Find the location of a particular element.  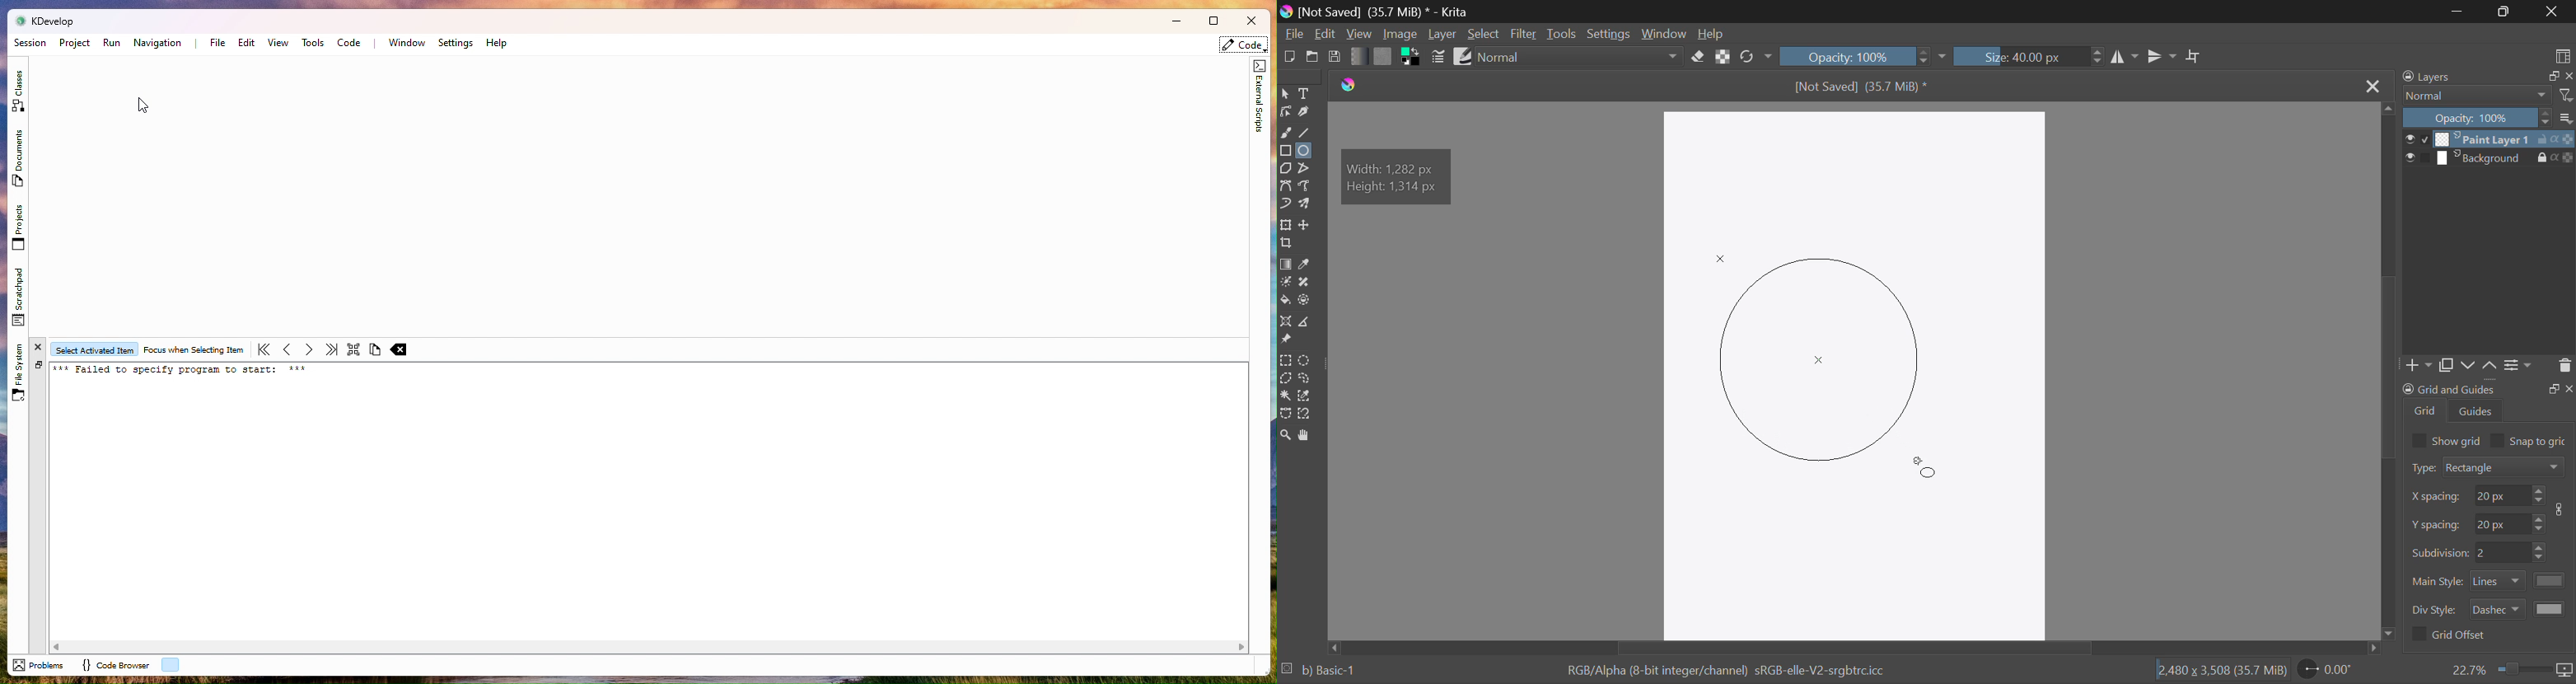

Document Dimensions is located at coordinates (2219, 671).